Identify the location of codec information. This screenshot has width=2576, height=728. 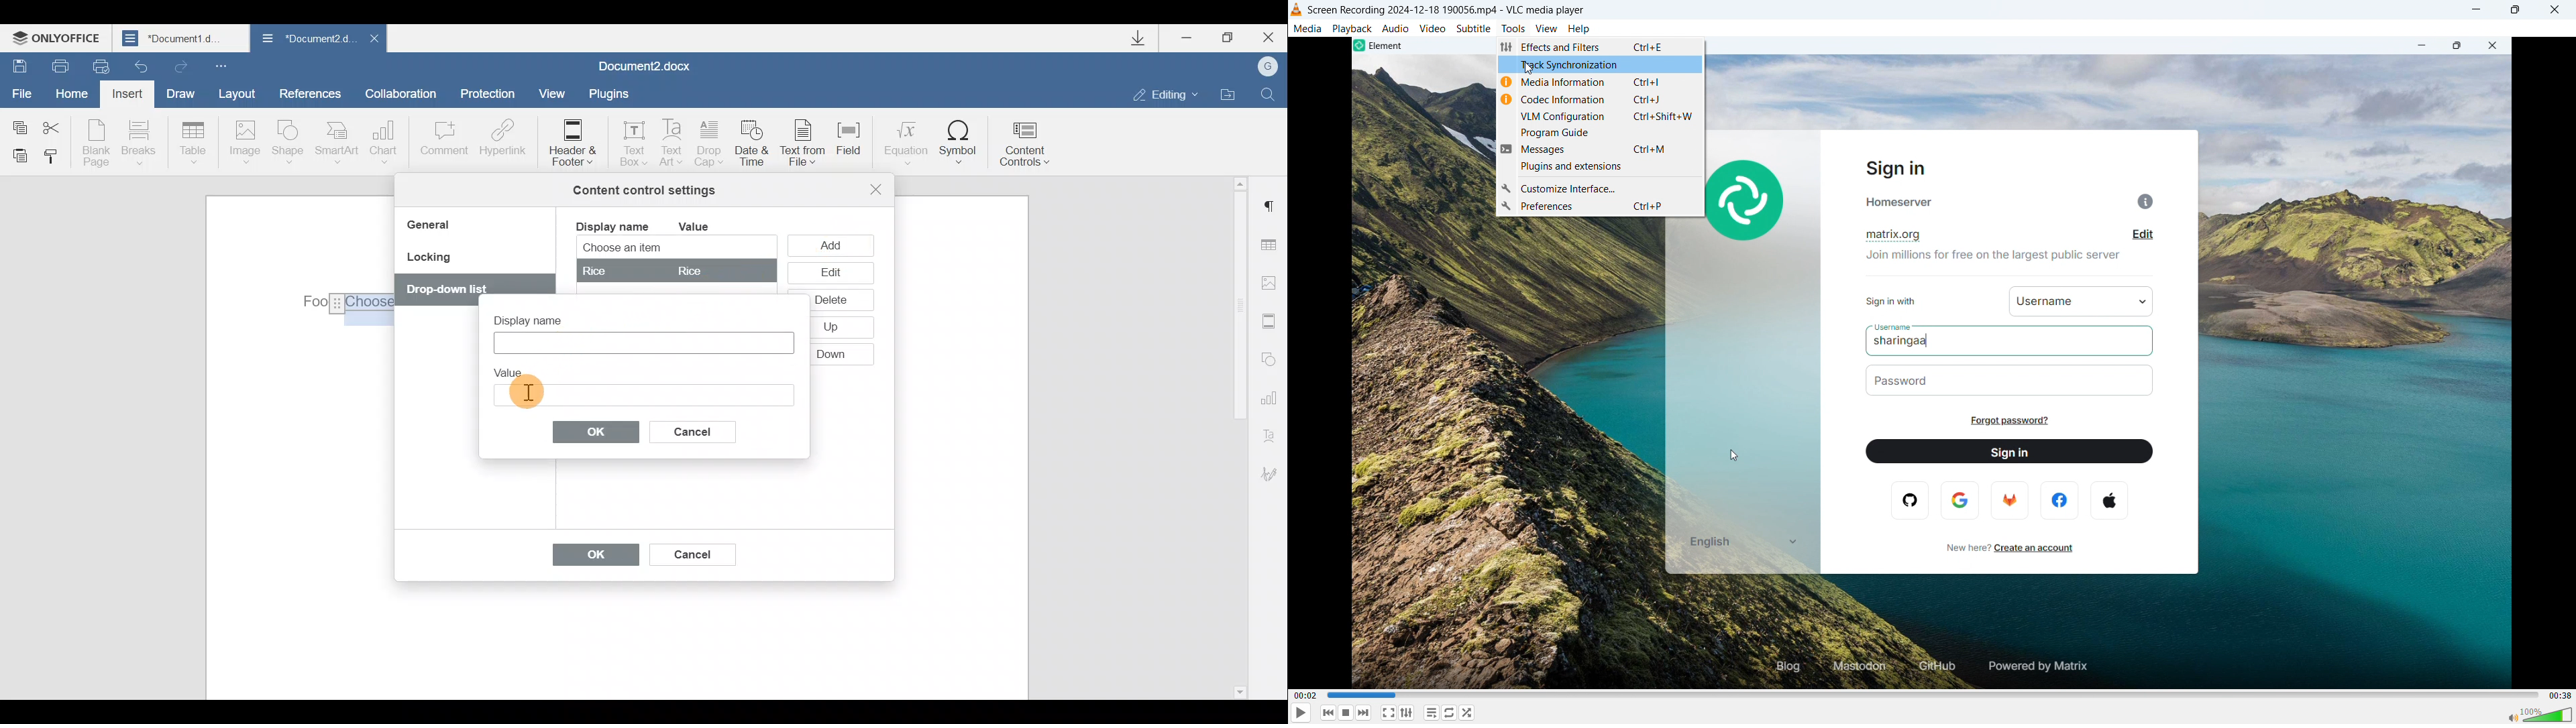
(1600, 99).